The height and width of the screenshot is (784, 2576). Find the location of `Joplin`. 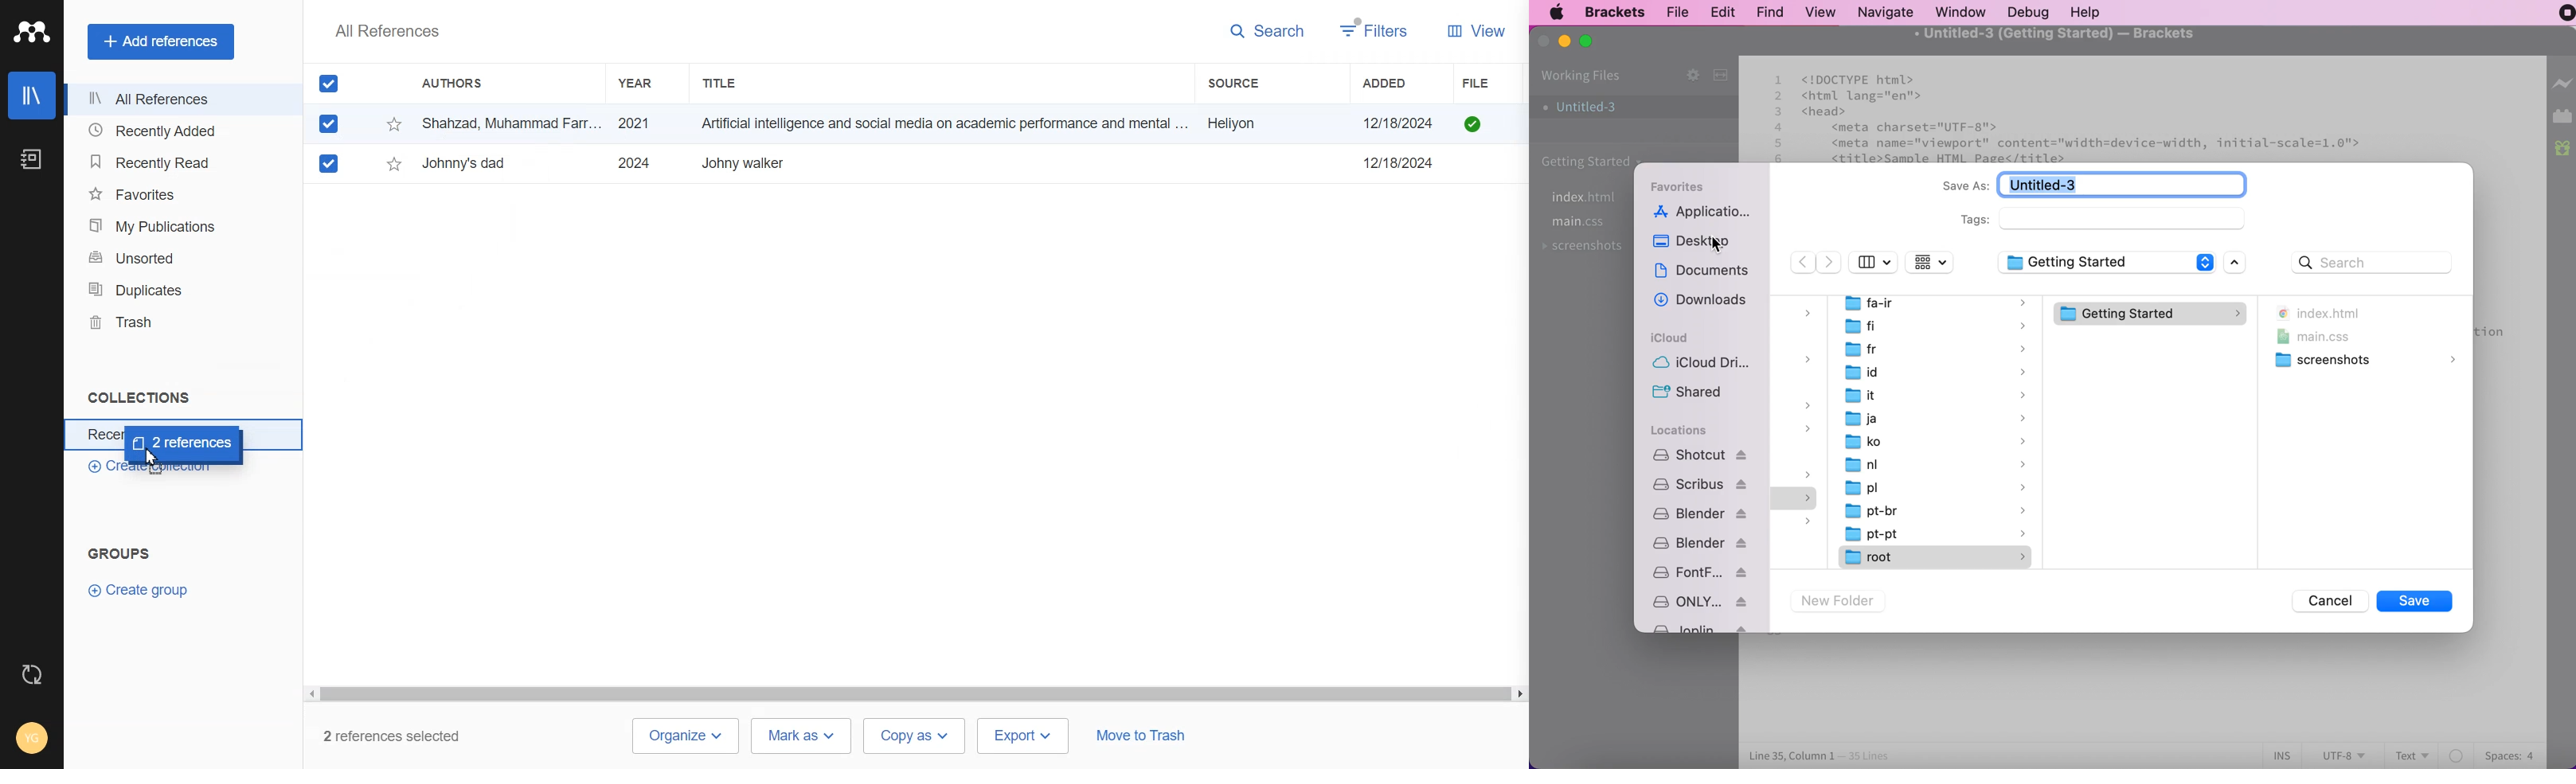

Joplin is located at coordinates (1699, 627).